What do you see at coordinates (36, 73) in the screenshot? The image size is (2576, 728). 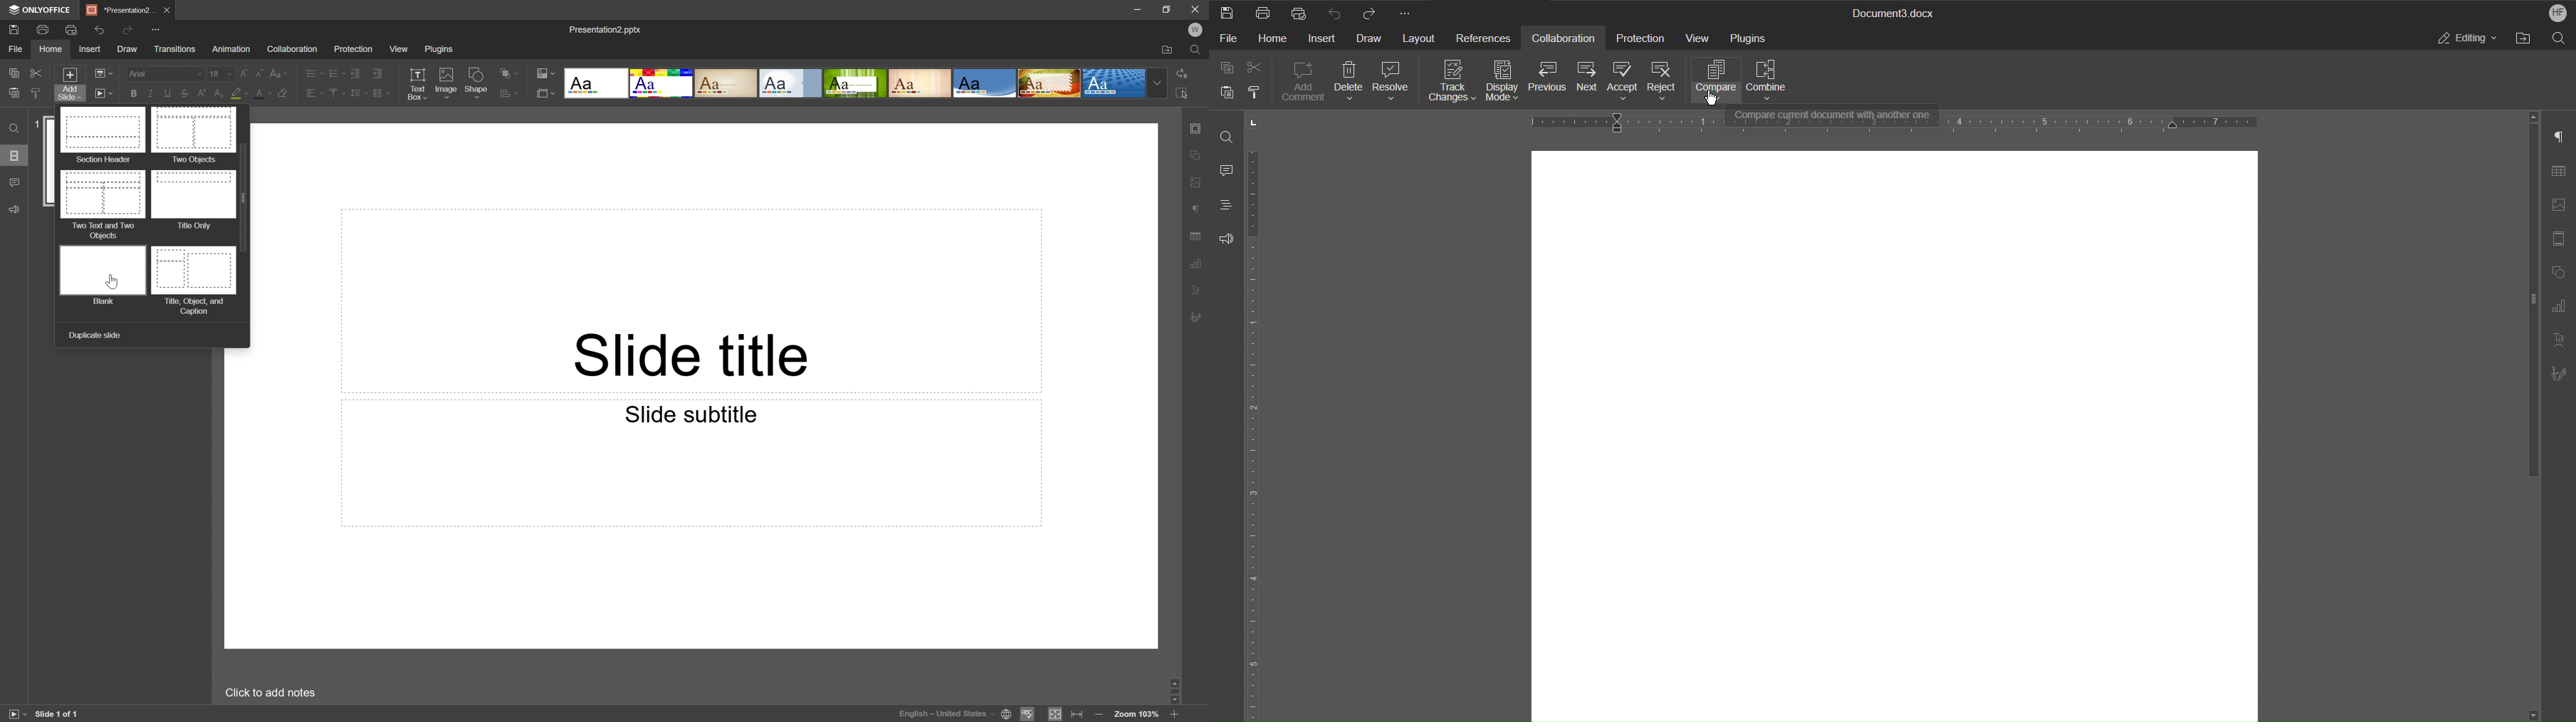 I see `Cut` at bounding box center [36, 73].